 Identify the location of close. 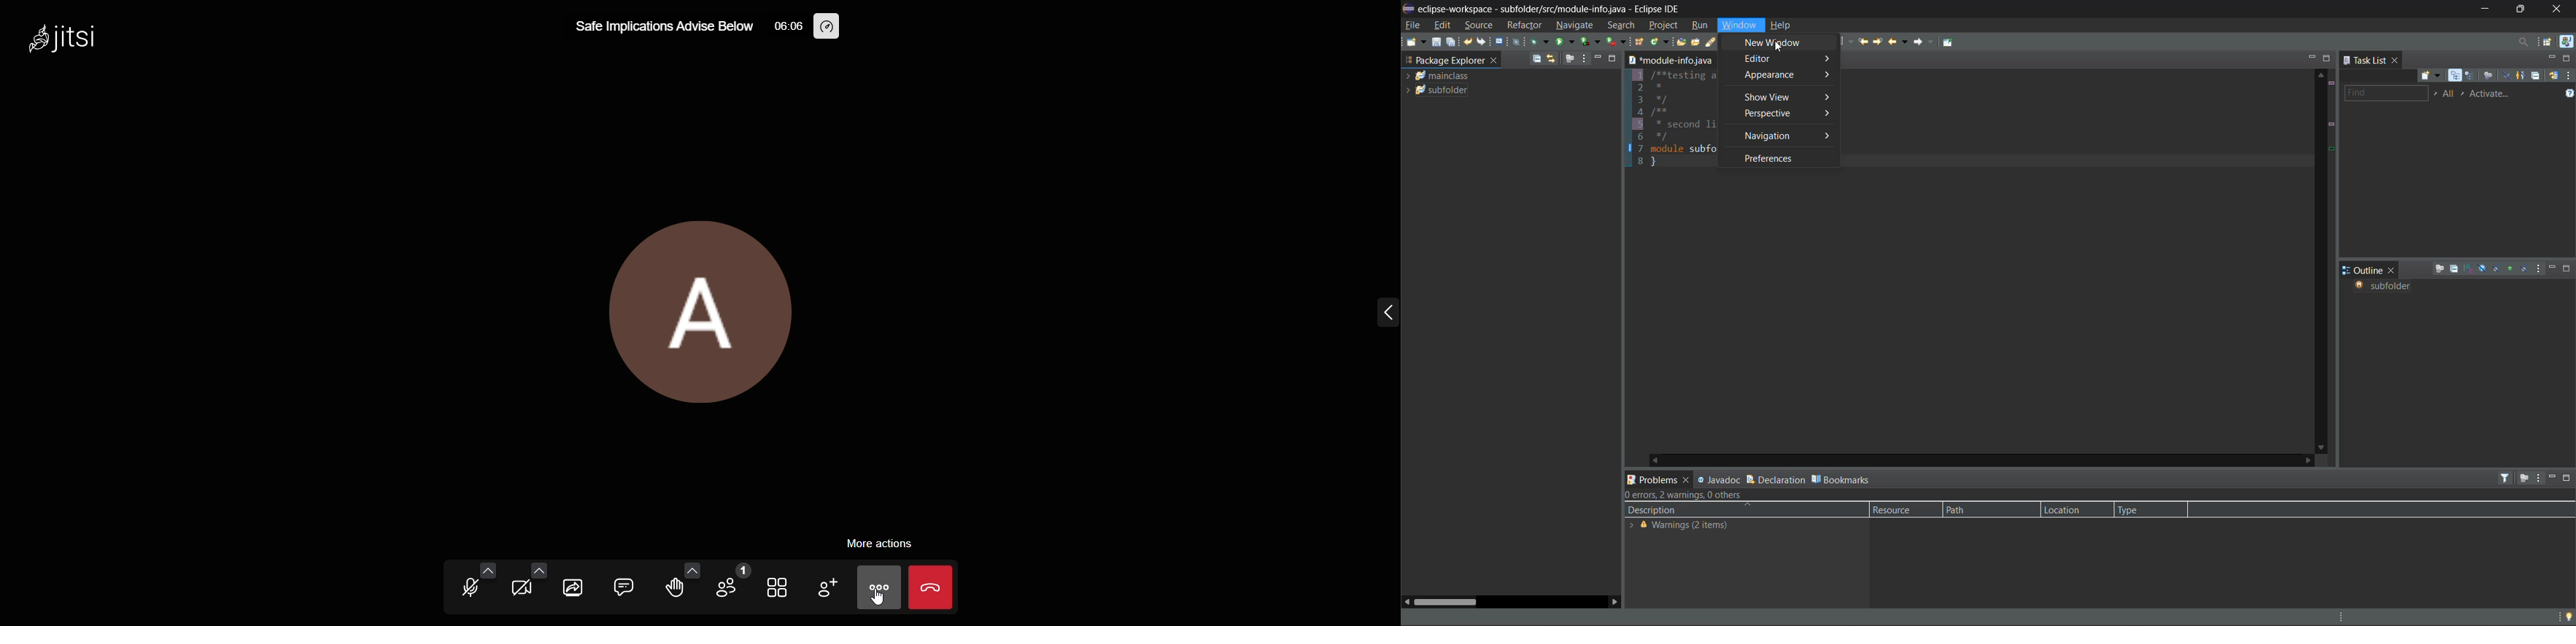
(2563, 9).